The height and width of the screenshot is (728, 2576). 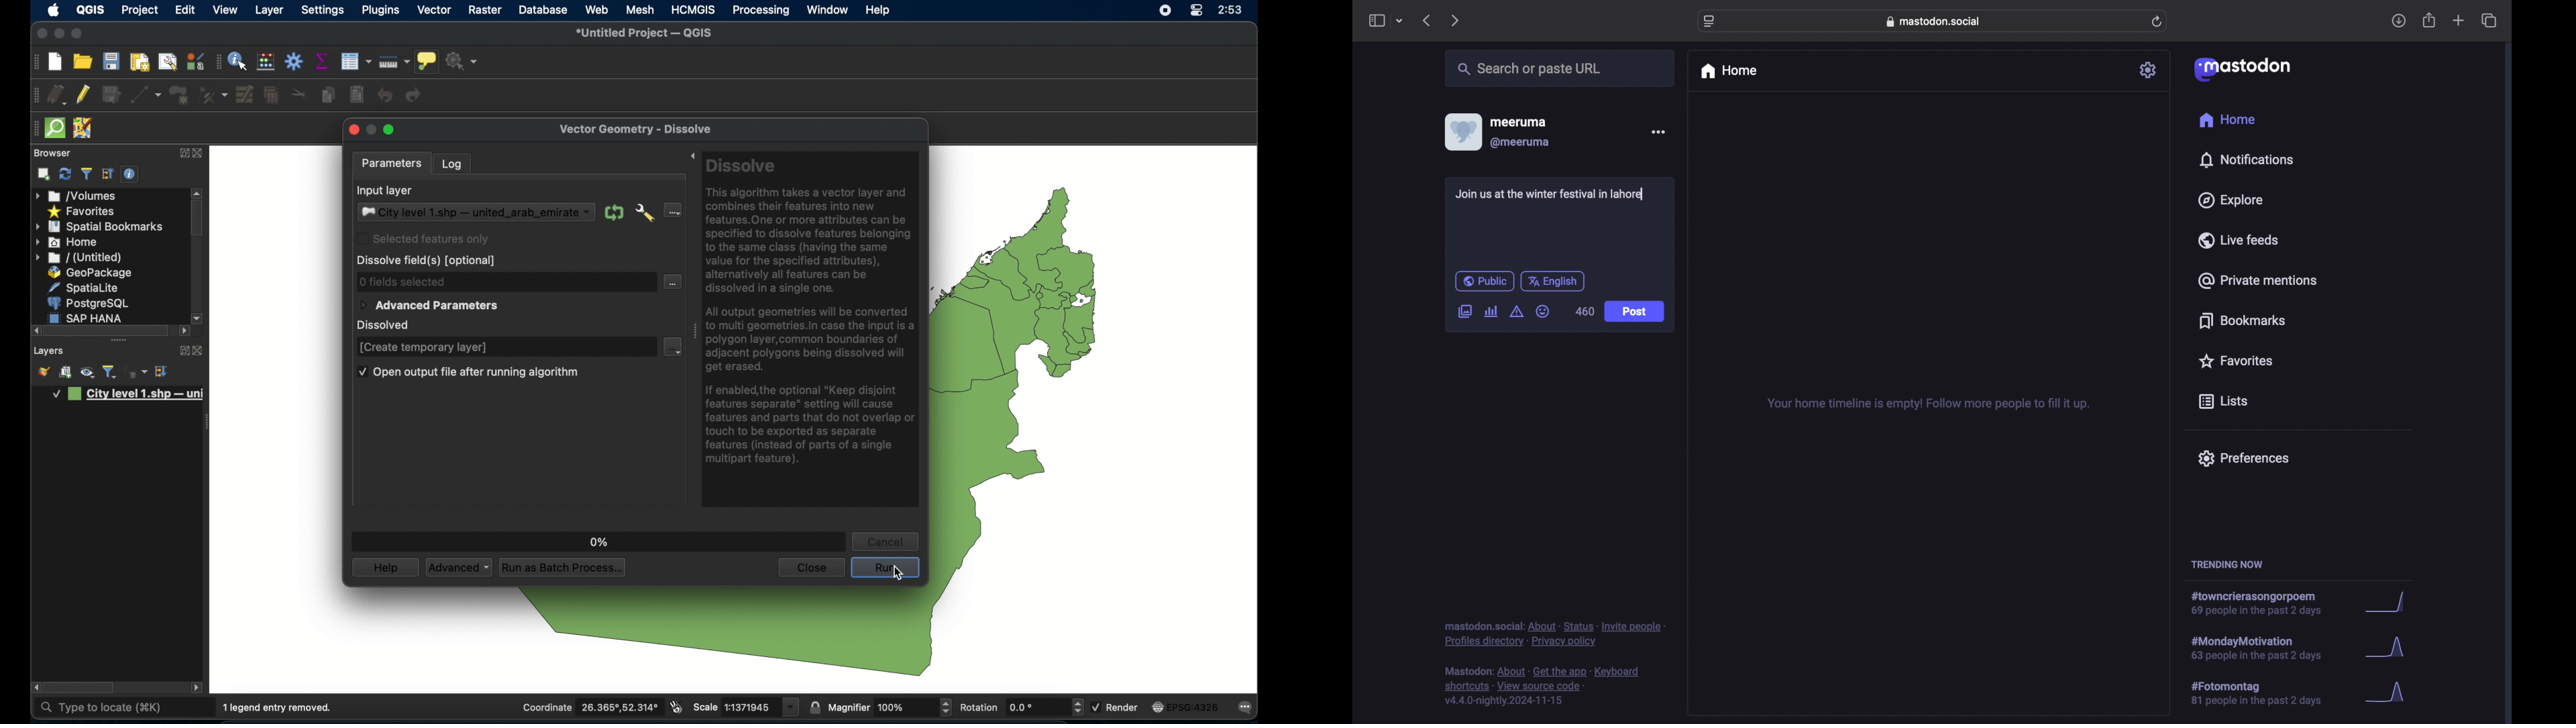 What do you see at coordinates (98, 227) in the screenshot?
I see `spatial bookmarks` at bounding box center [98, 227].